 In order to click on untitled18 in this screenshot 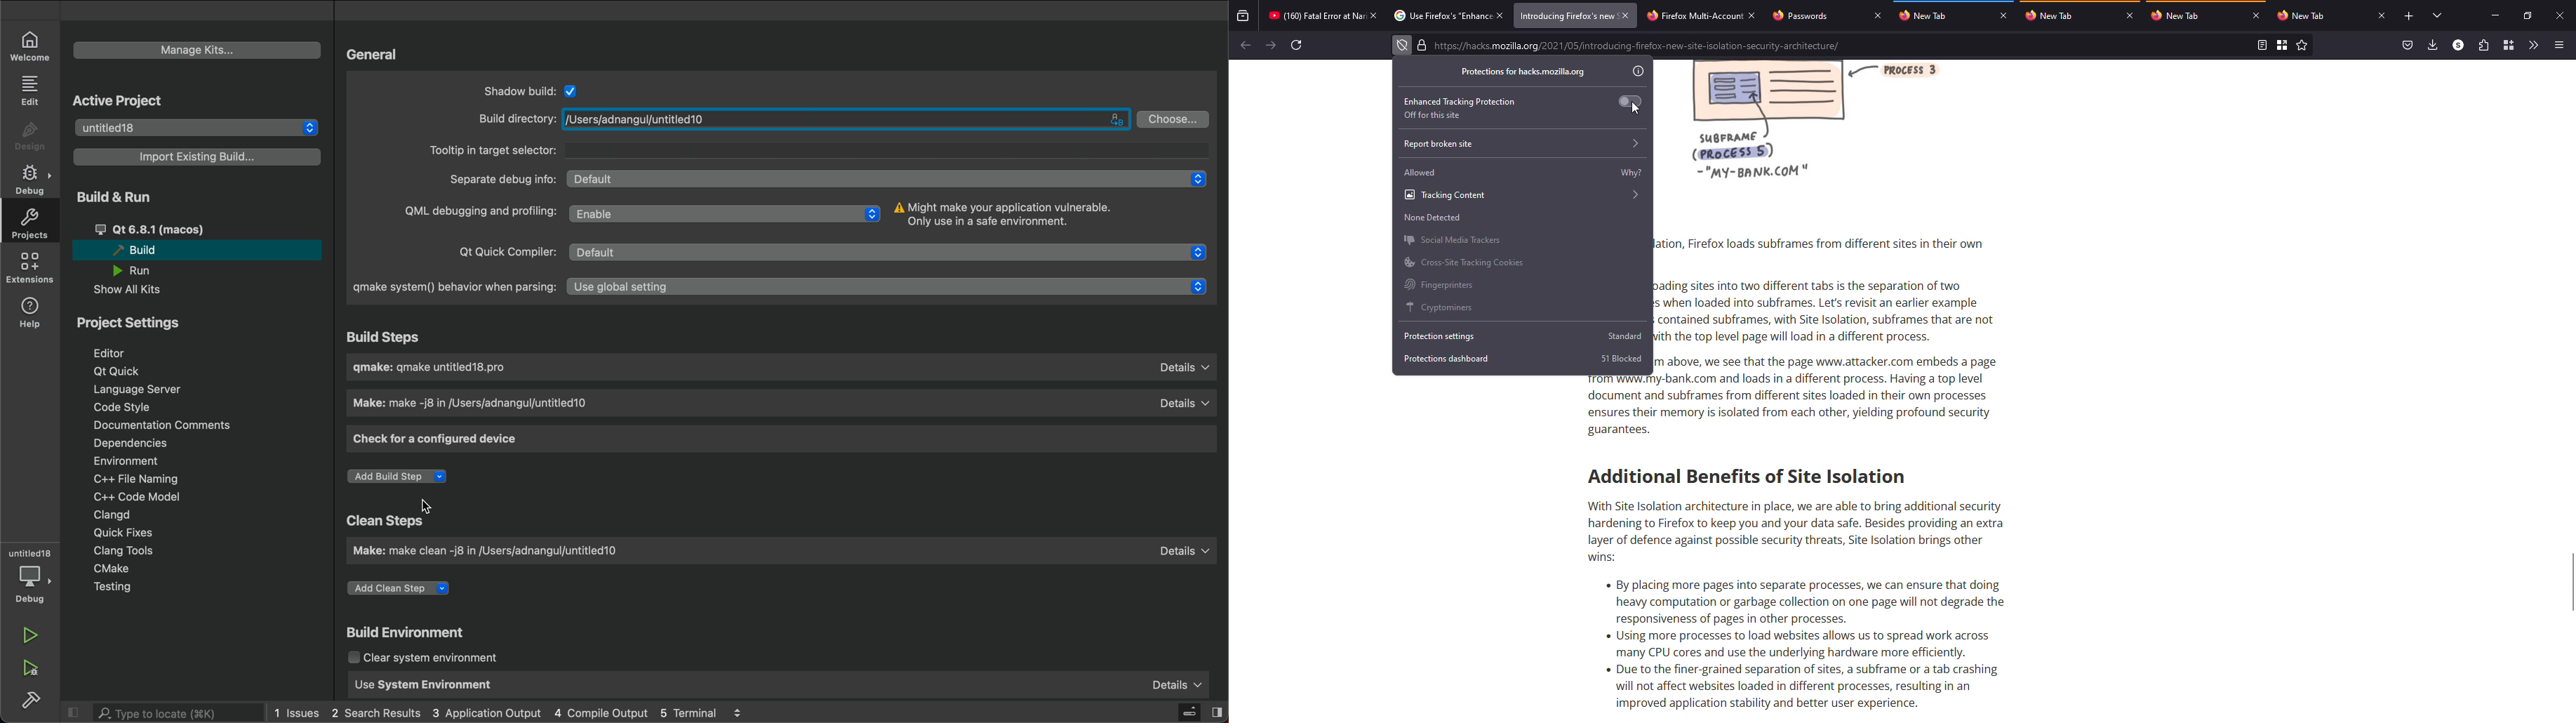, I will do `click(198, 126)`.